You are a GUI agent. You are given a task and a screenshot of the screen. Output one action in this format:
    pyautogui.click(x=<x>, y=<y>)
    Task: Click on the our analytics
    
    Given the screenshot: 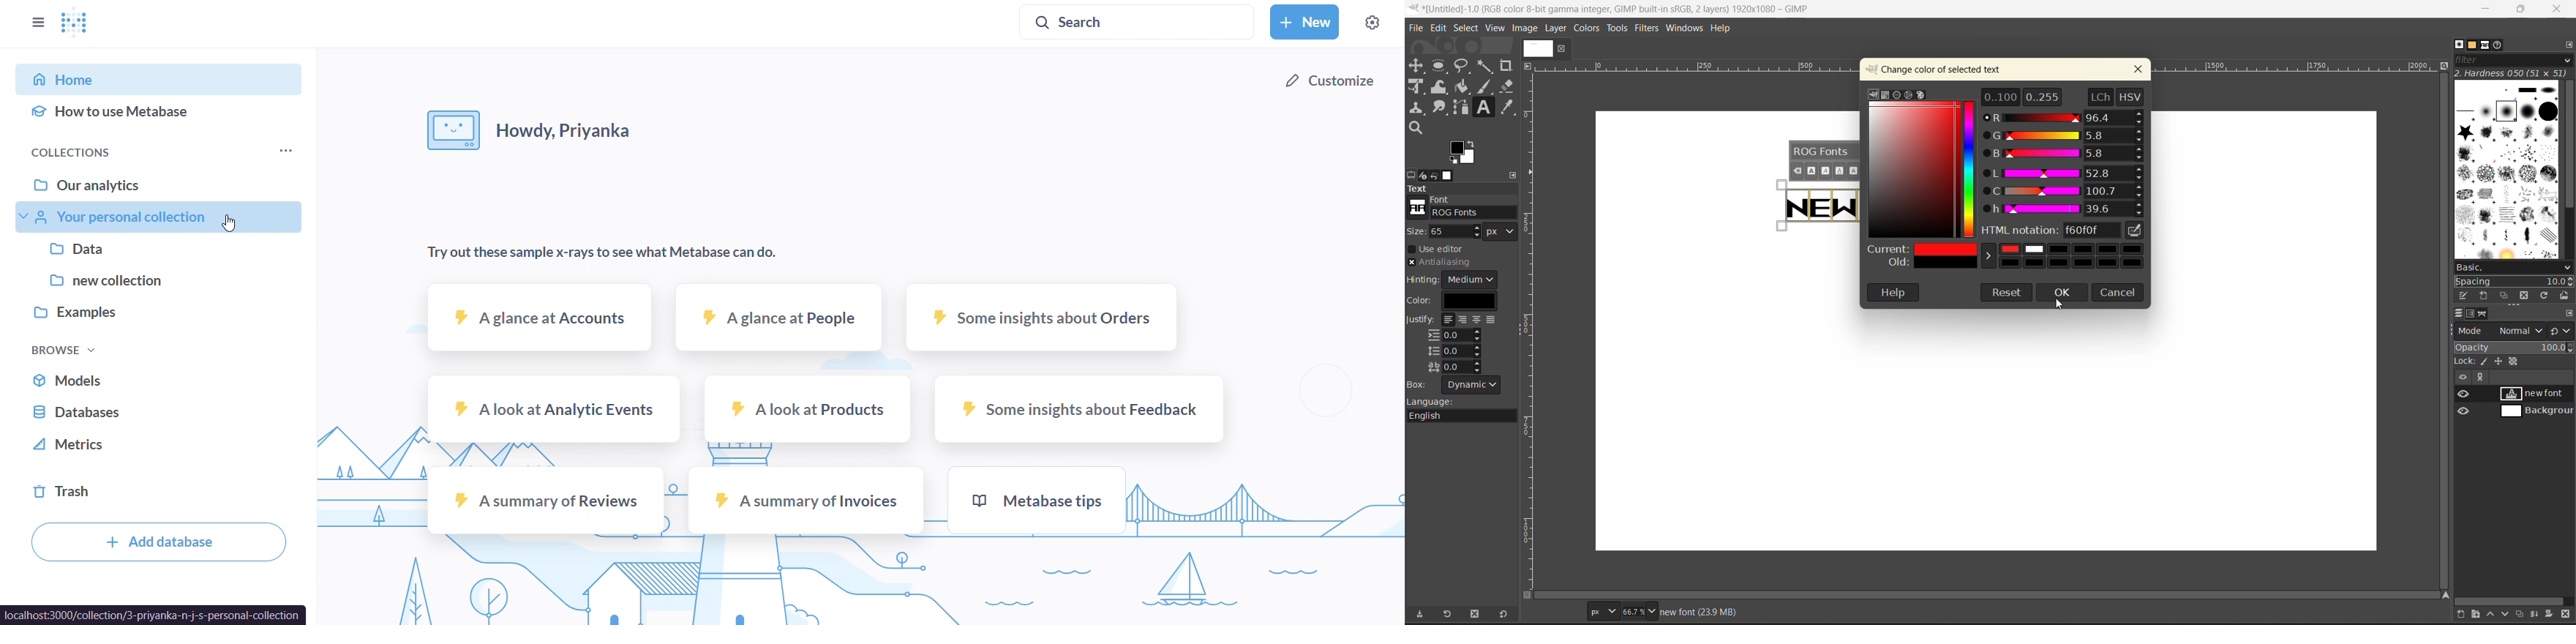 What is the action you would take?
    pyautogui.click(x=164, y=188)
    